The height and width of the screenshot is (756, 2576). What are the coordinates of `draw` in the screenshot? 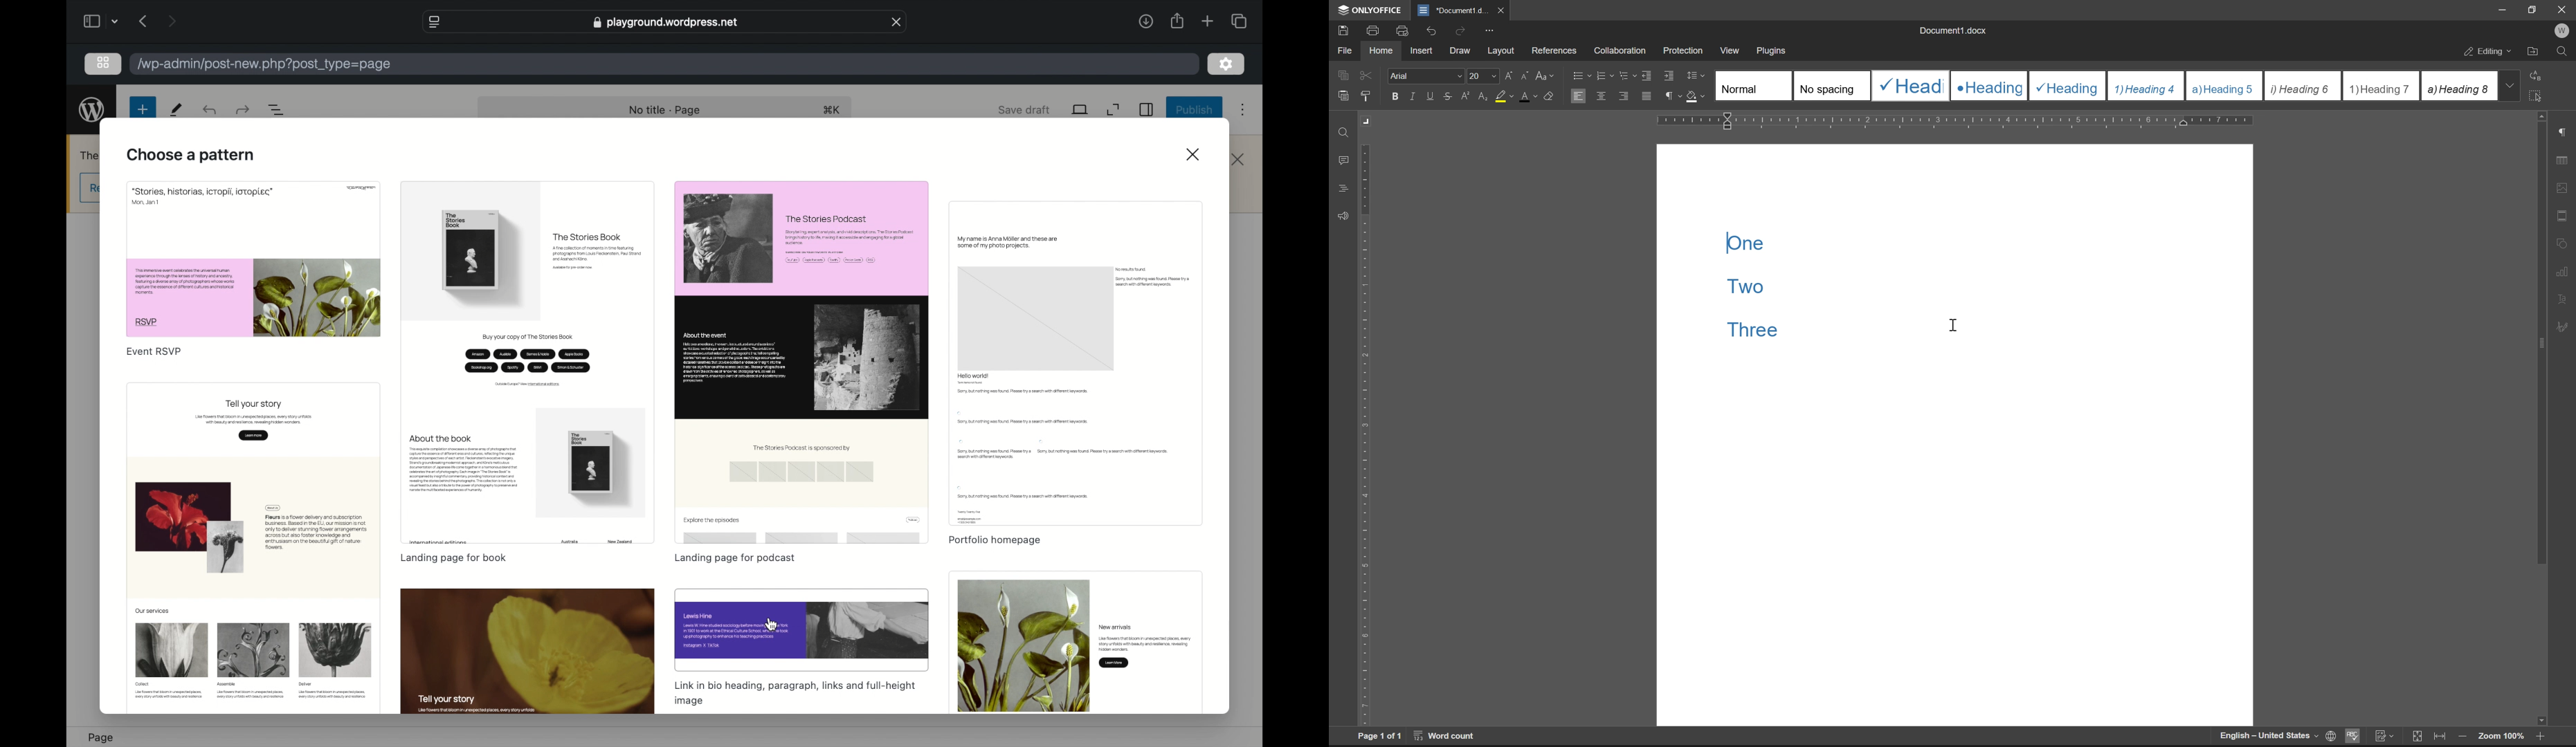 It's located at (1463, 51).